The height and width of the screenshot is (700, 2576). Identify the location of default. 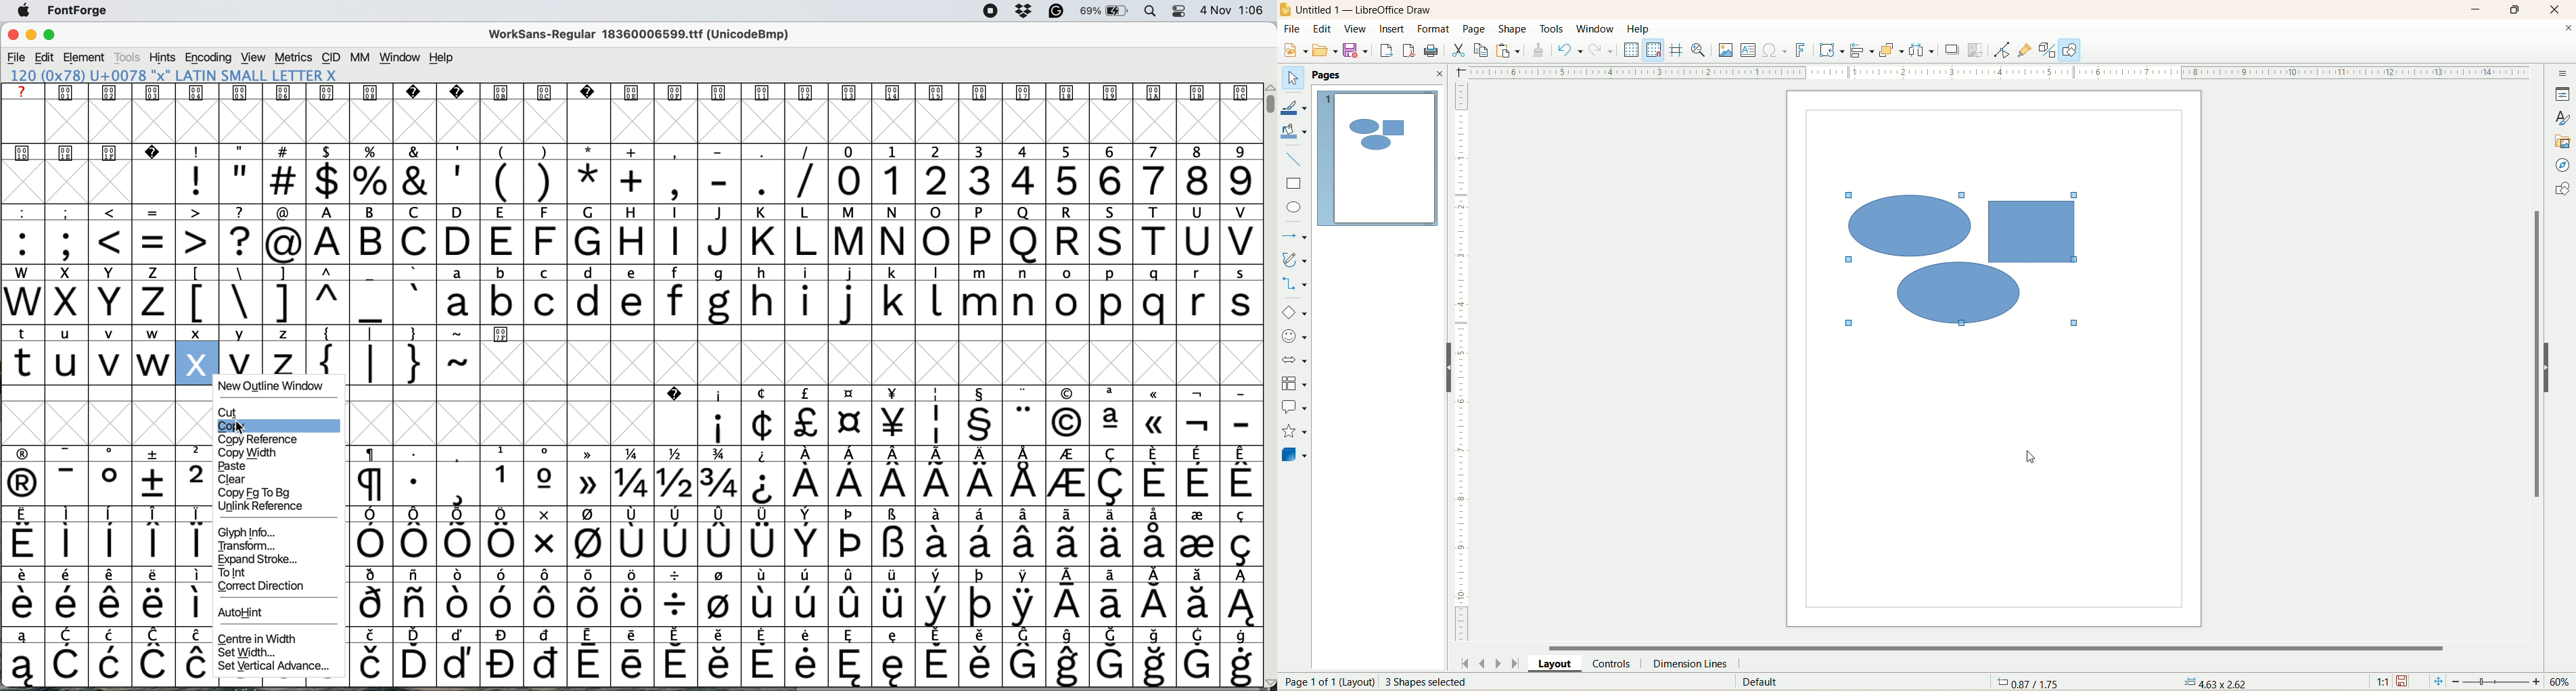
(1758, 682).